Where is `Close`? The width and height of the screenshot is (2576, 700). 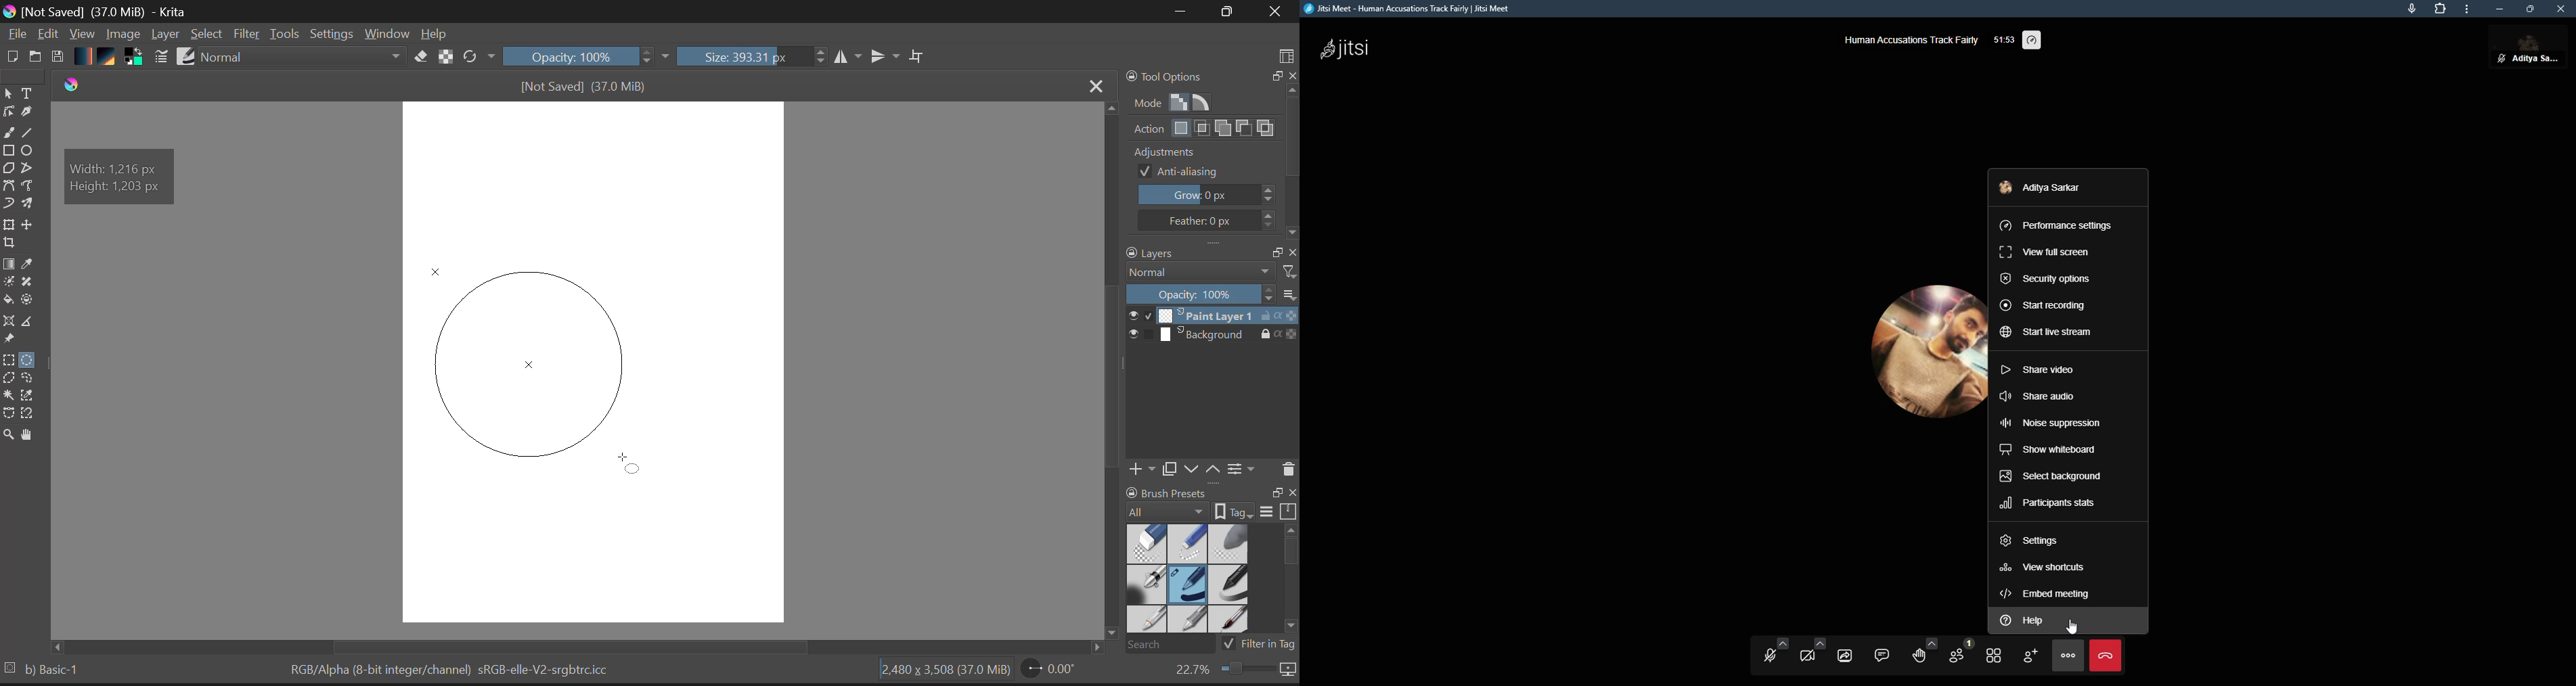
Close is located at coordinates (1092, 85).